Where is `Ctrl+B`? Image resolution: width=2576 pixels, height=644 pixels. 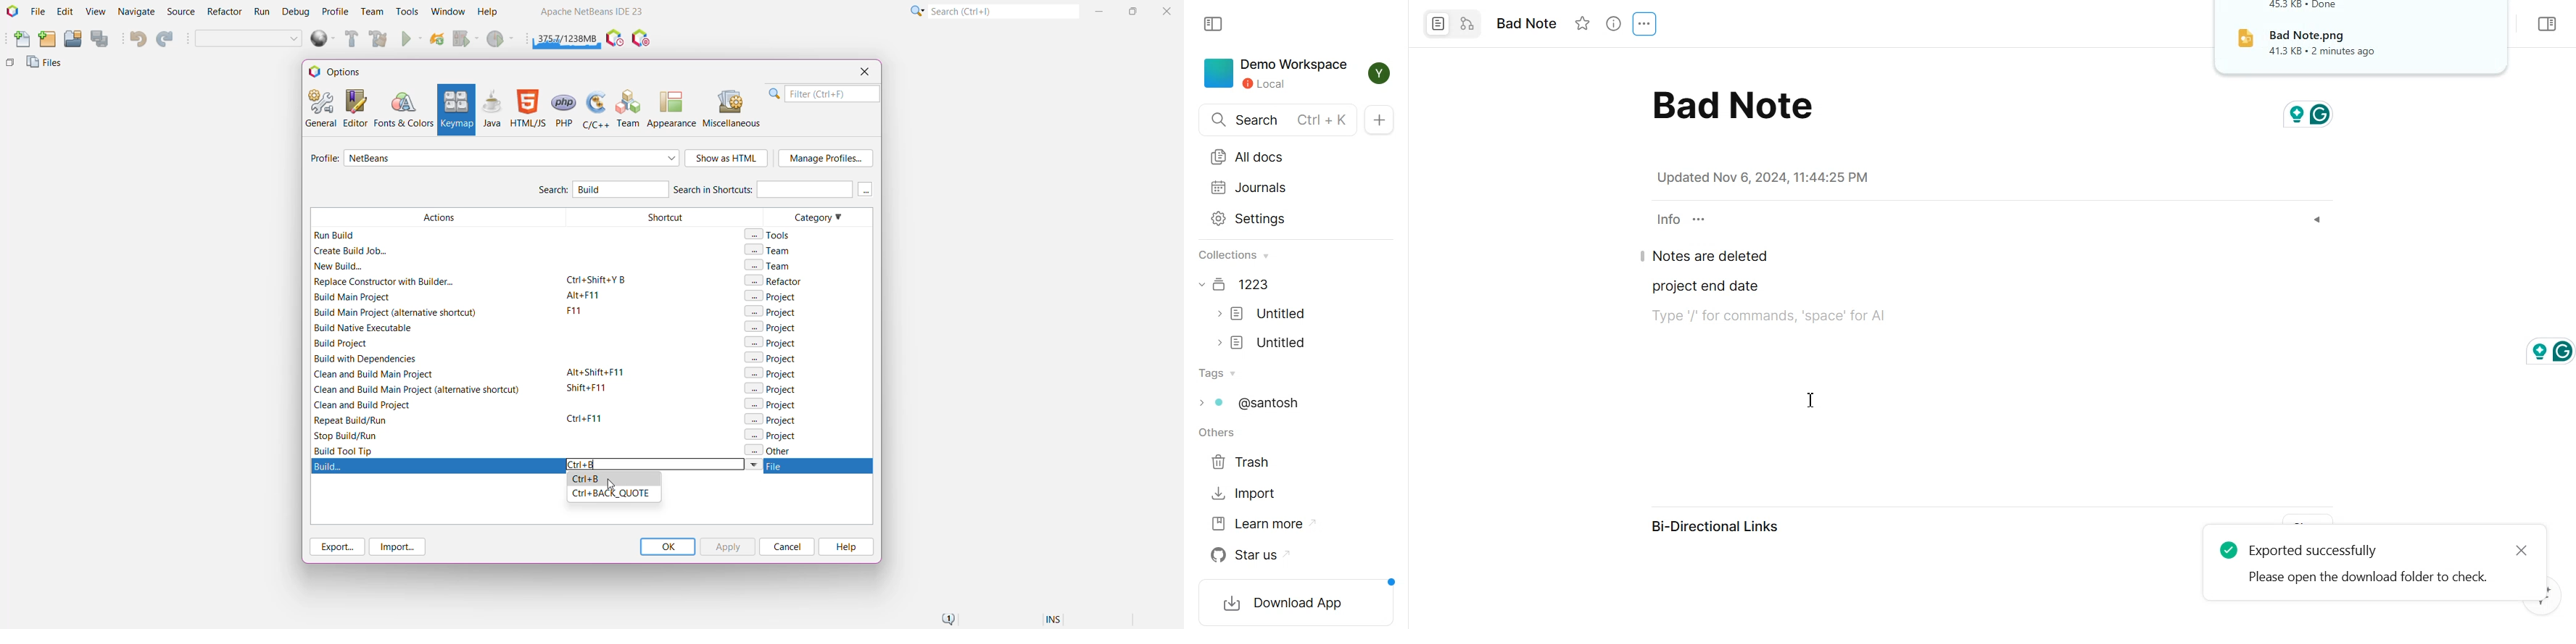 Ctrl+B is located at coordinates (615, 479).